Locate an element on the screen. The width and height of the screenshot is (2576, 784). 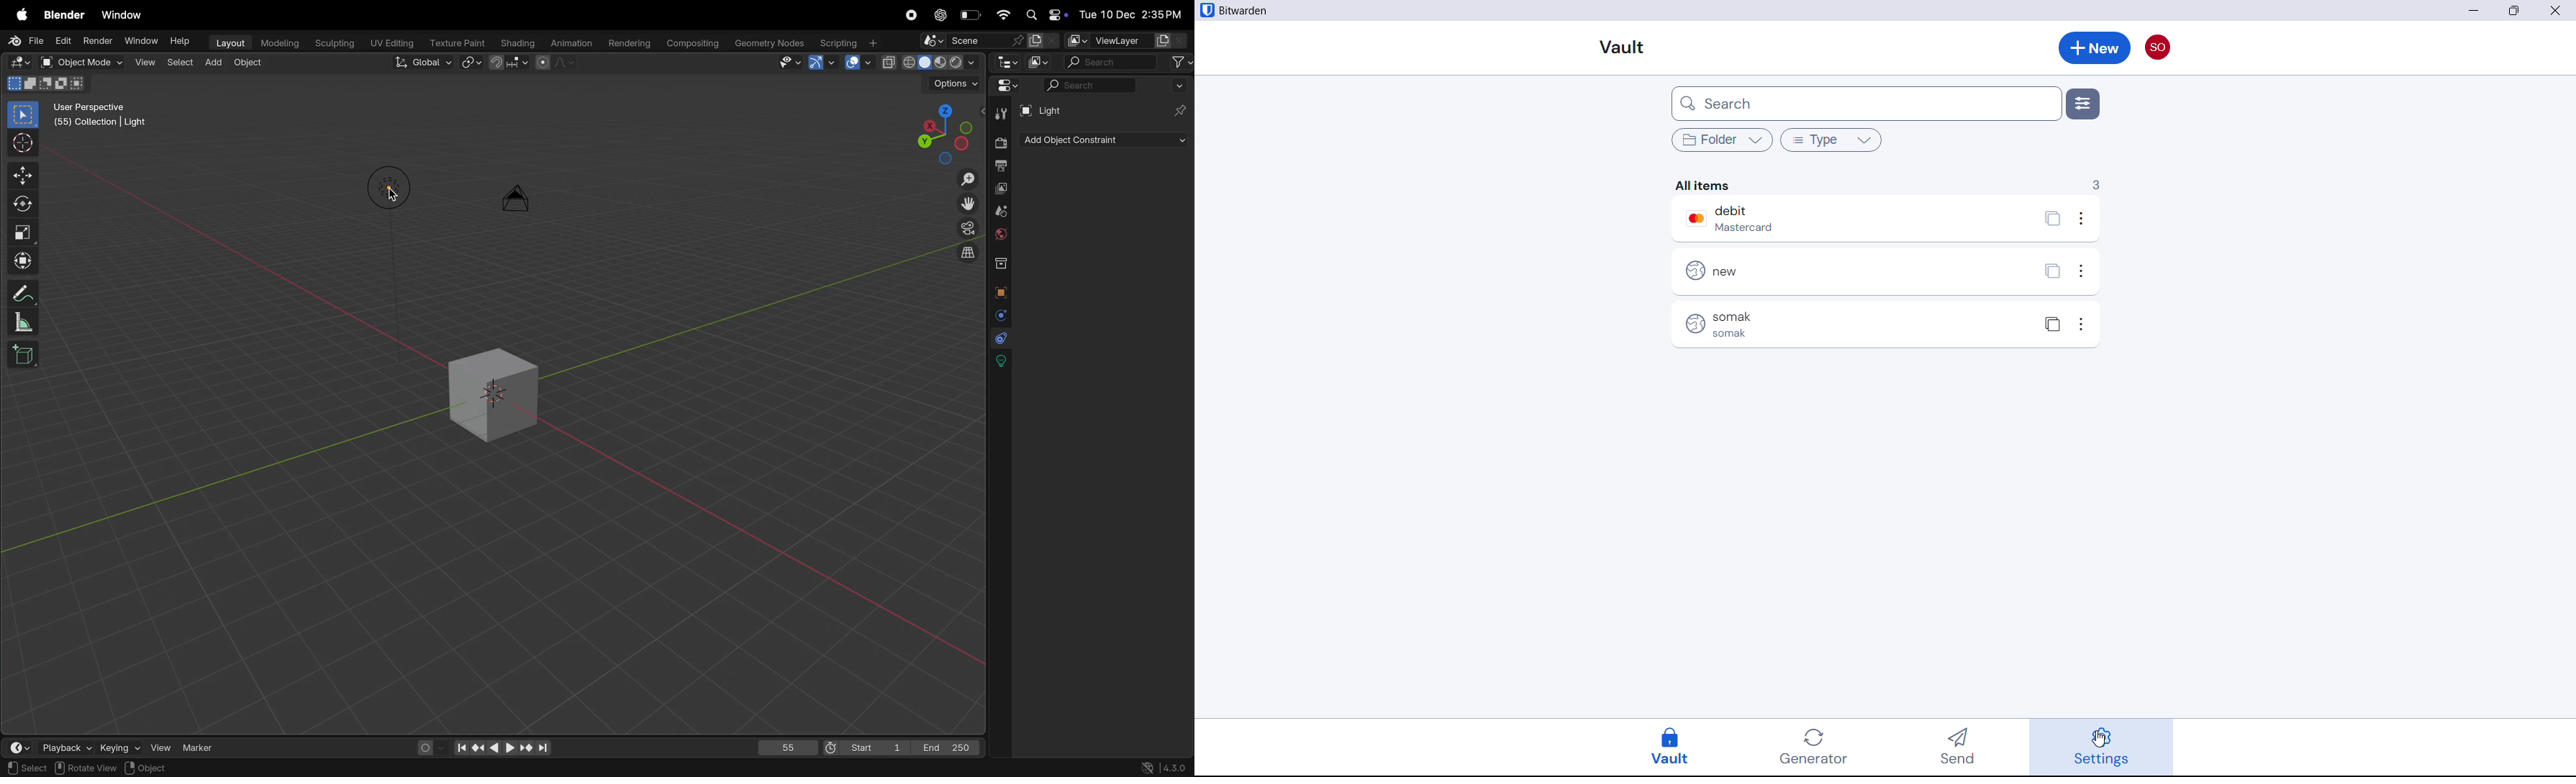
apple widgets is located at coordinates (1044, 14).